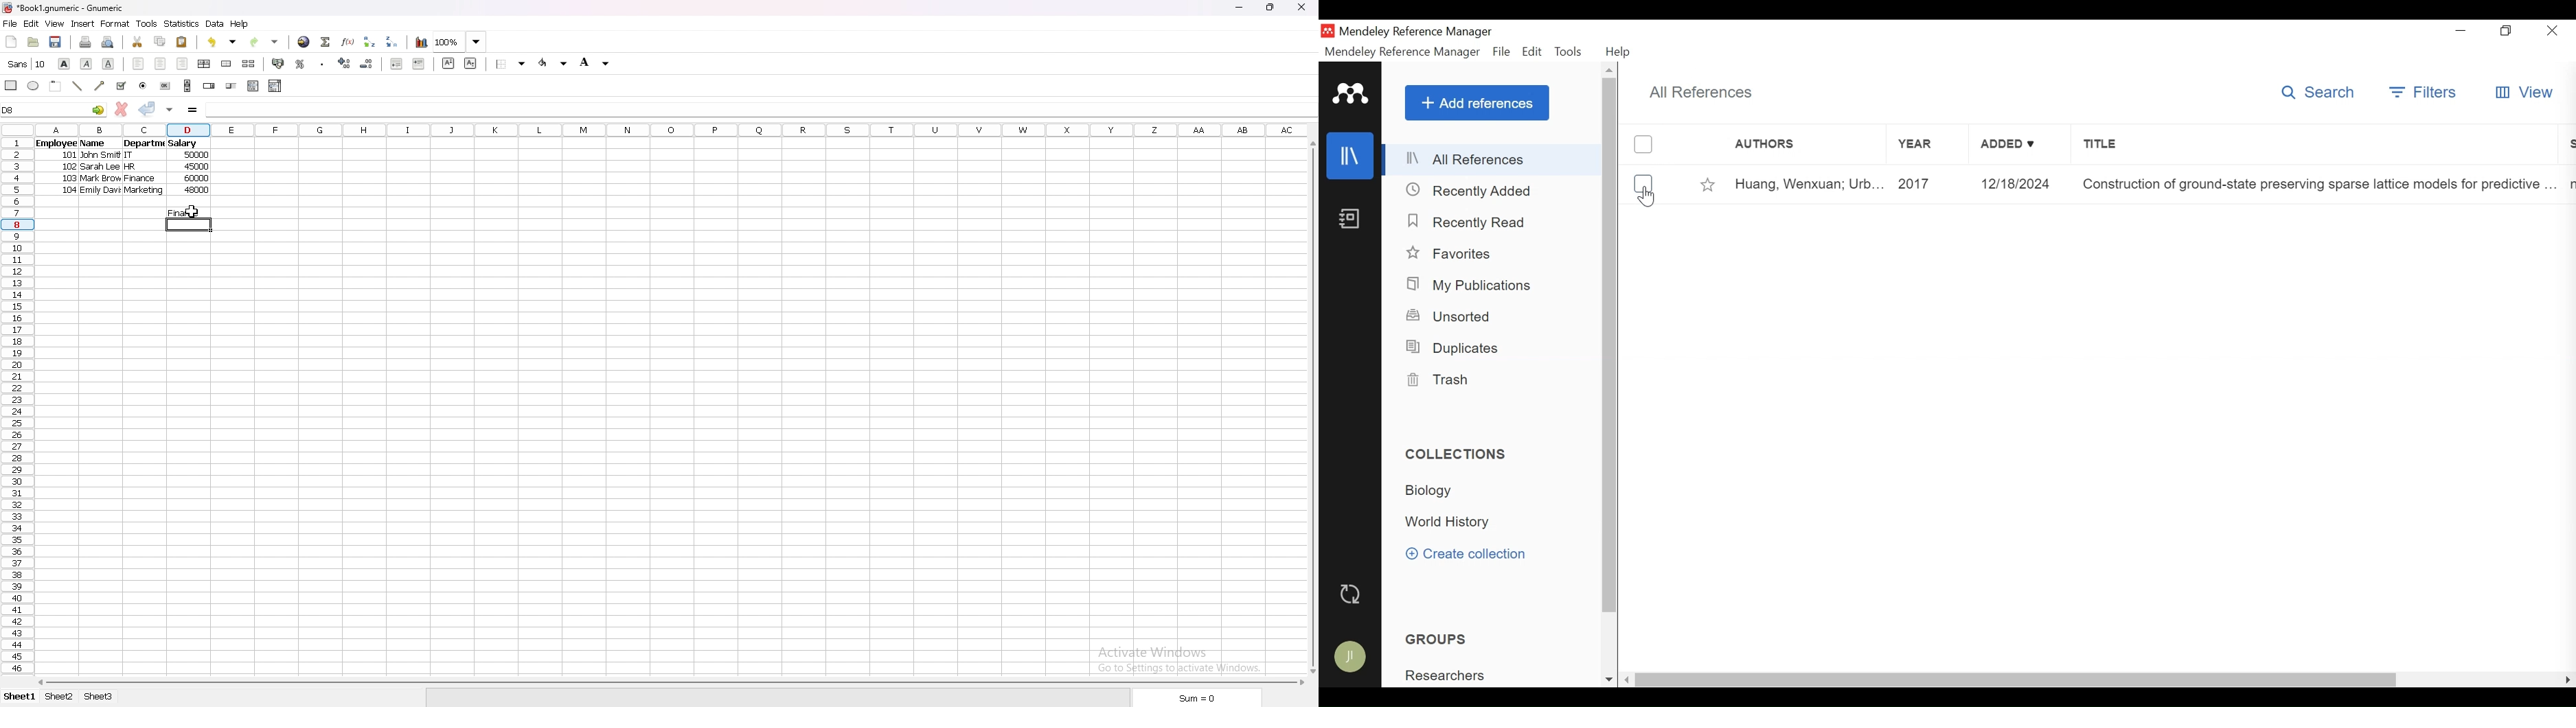 Image resolution: width=2576 pixels, height=728 pixels. I want to click on Notebook, so click(1351, 220).